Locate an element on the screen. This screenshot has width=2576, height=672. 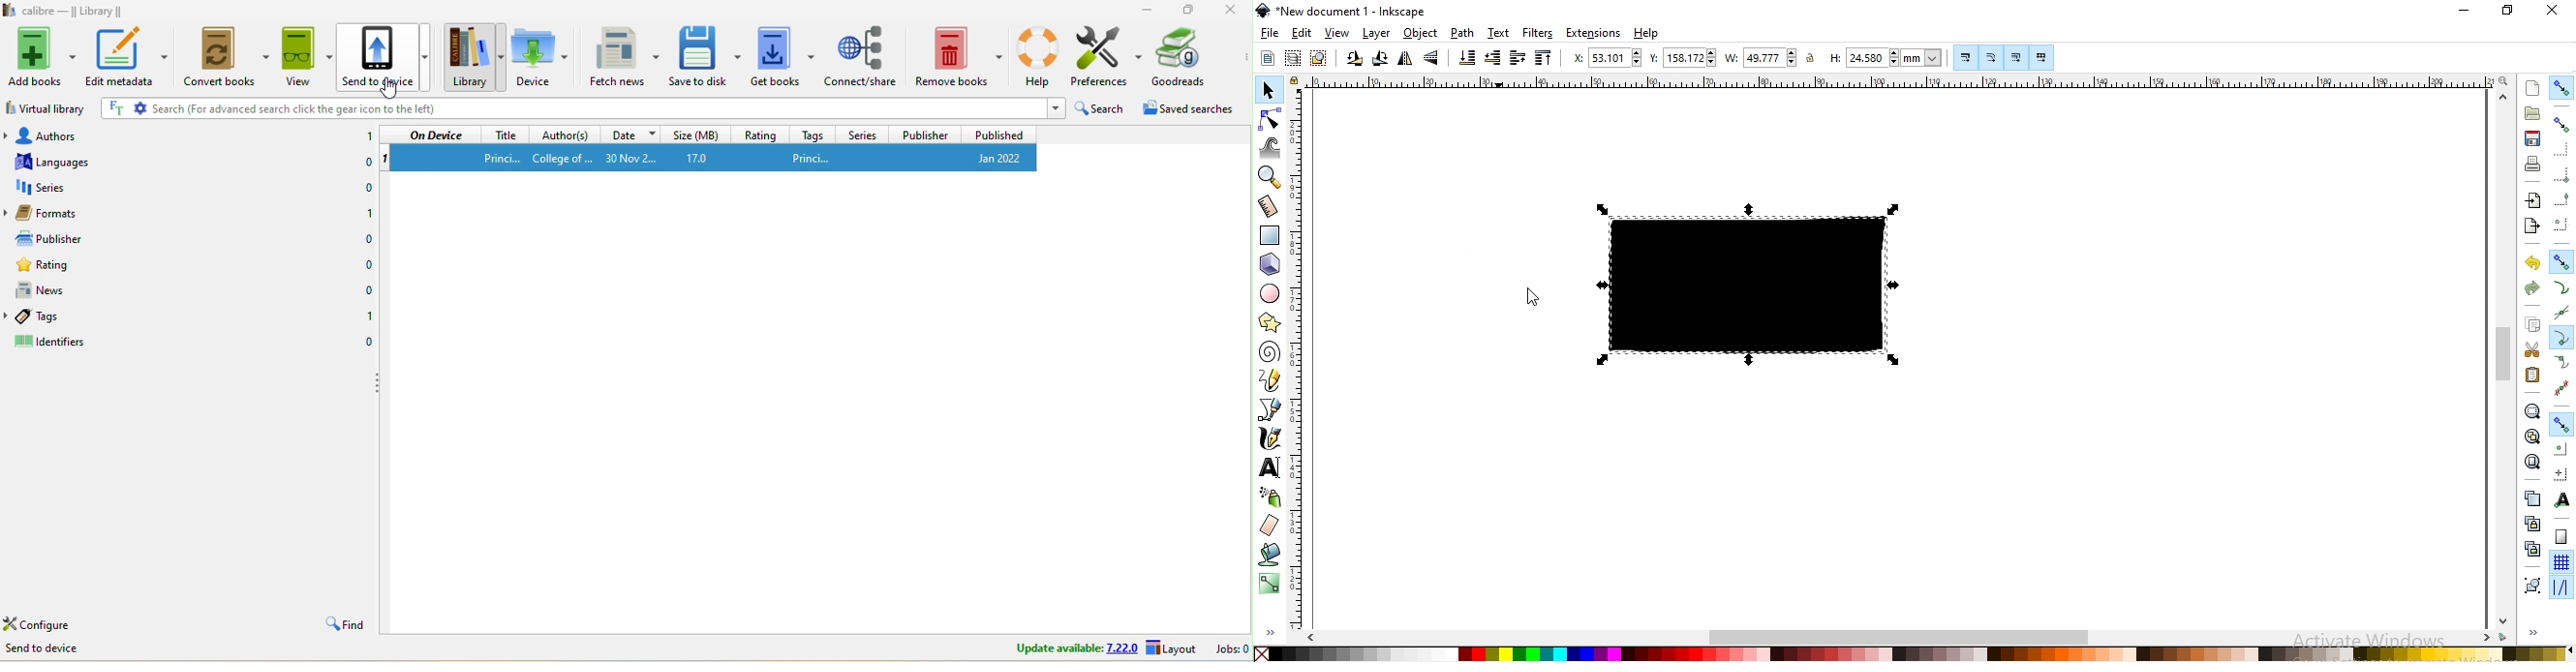
date is located at coordinates (635, 135).